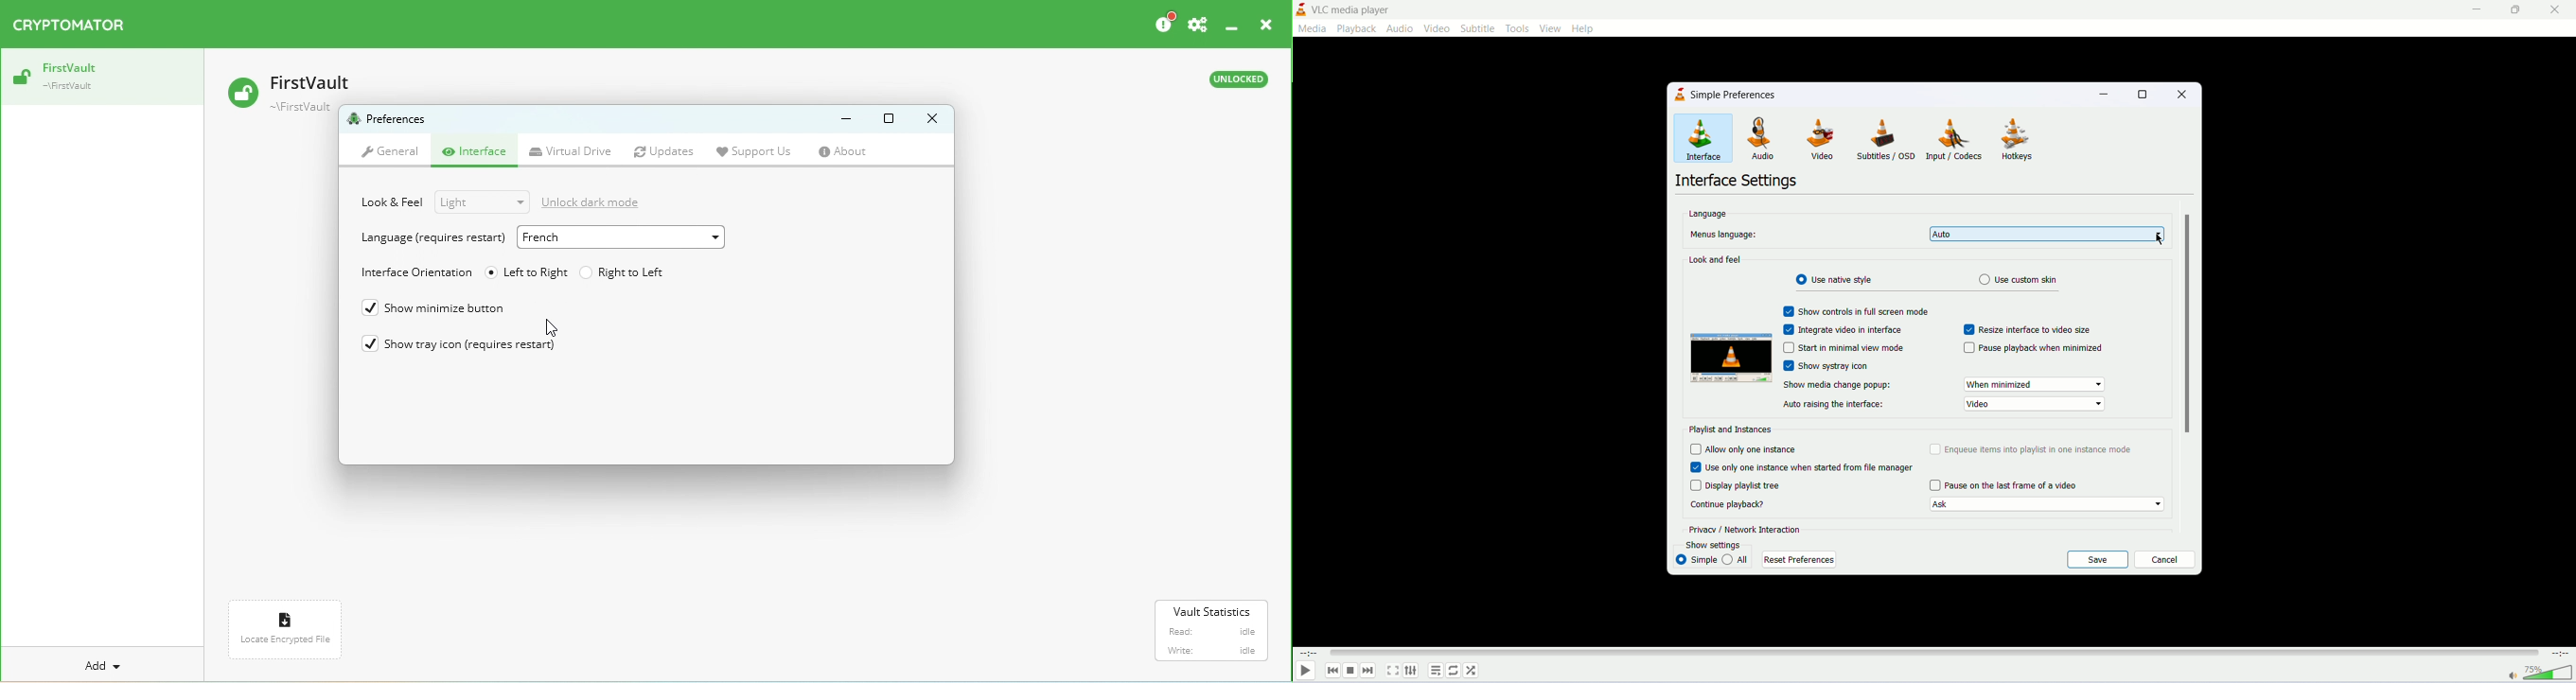  I want to click on close, so click(2179, 93).